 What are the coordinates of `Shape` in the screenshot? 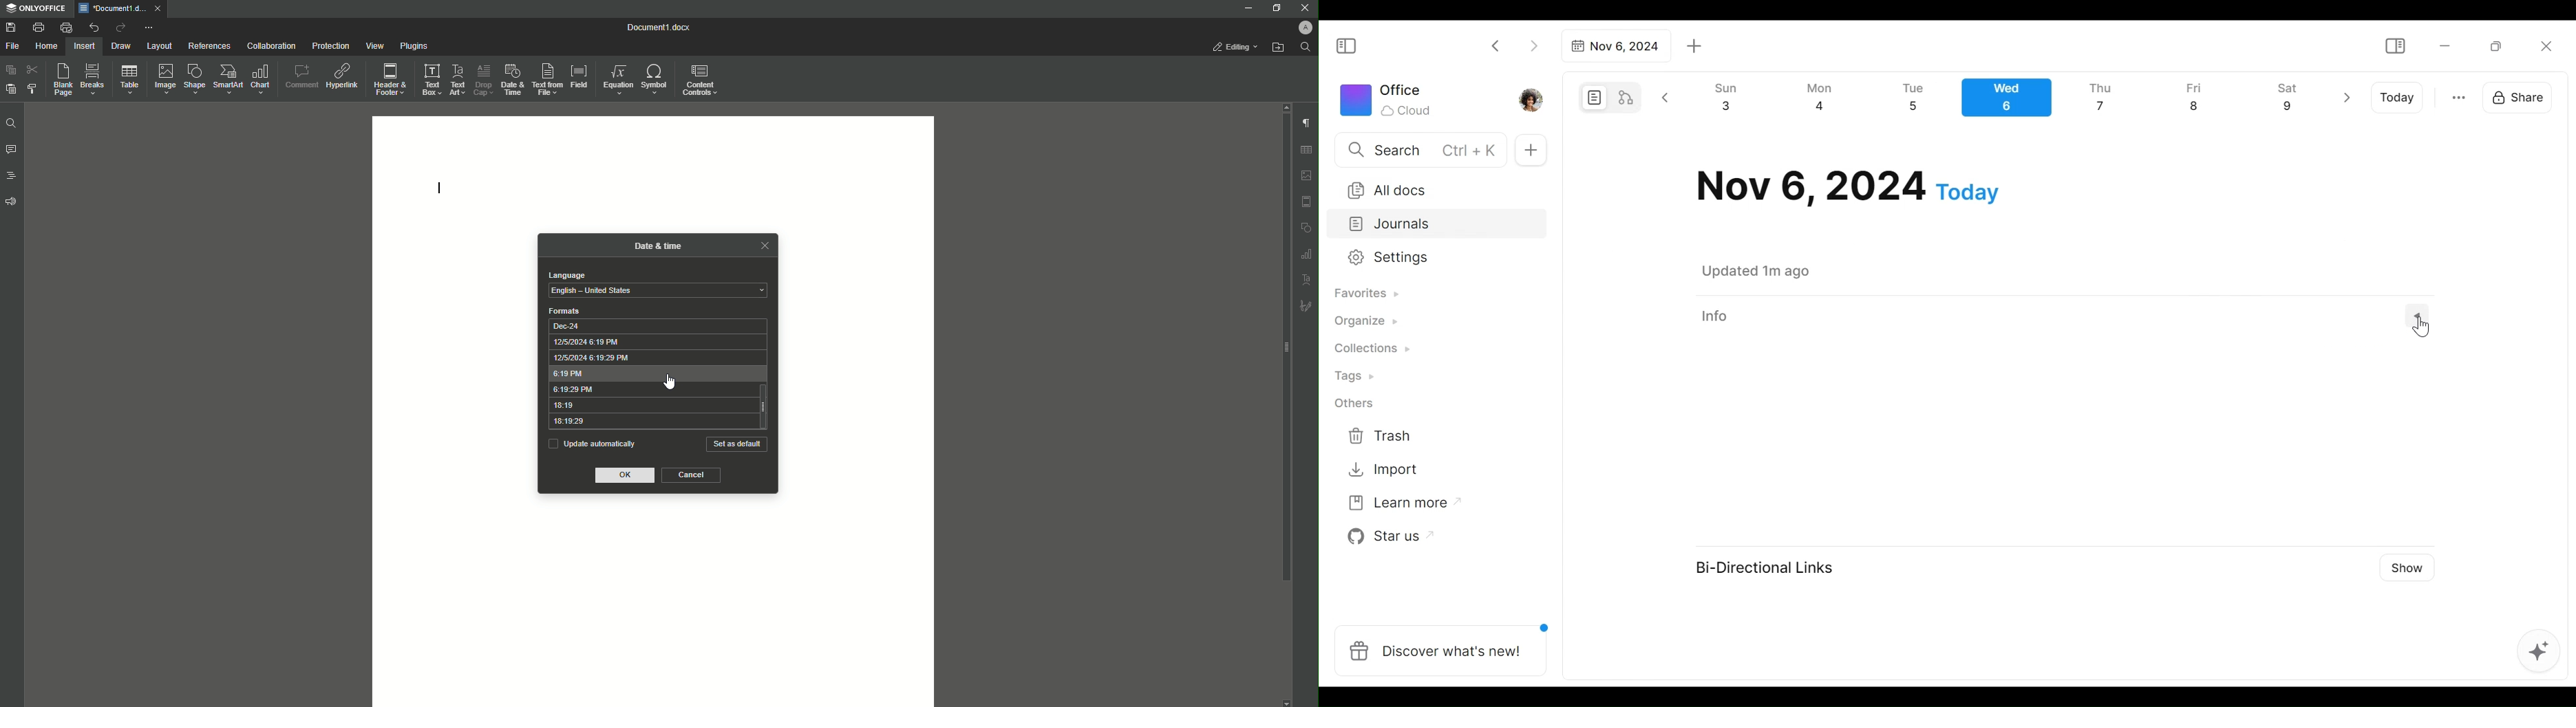 It's located at (192, 79).